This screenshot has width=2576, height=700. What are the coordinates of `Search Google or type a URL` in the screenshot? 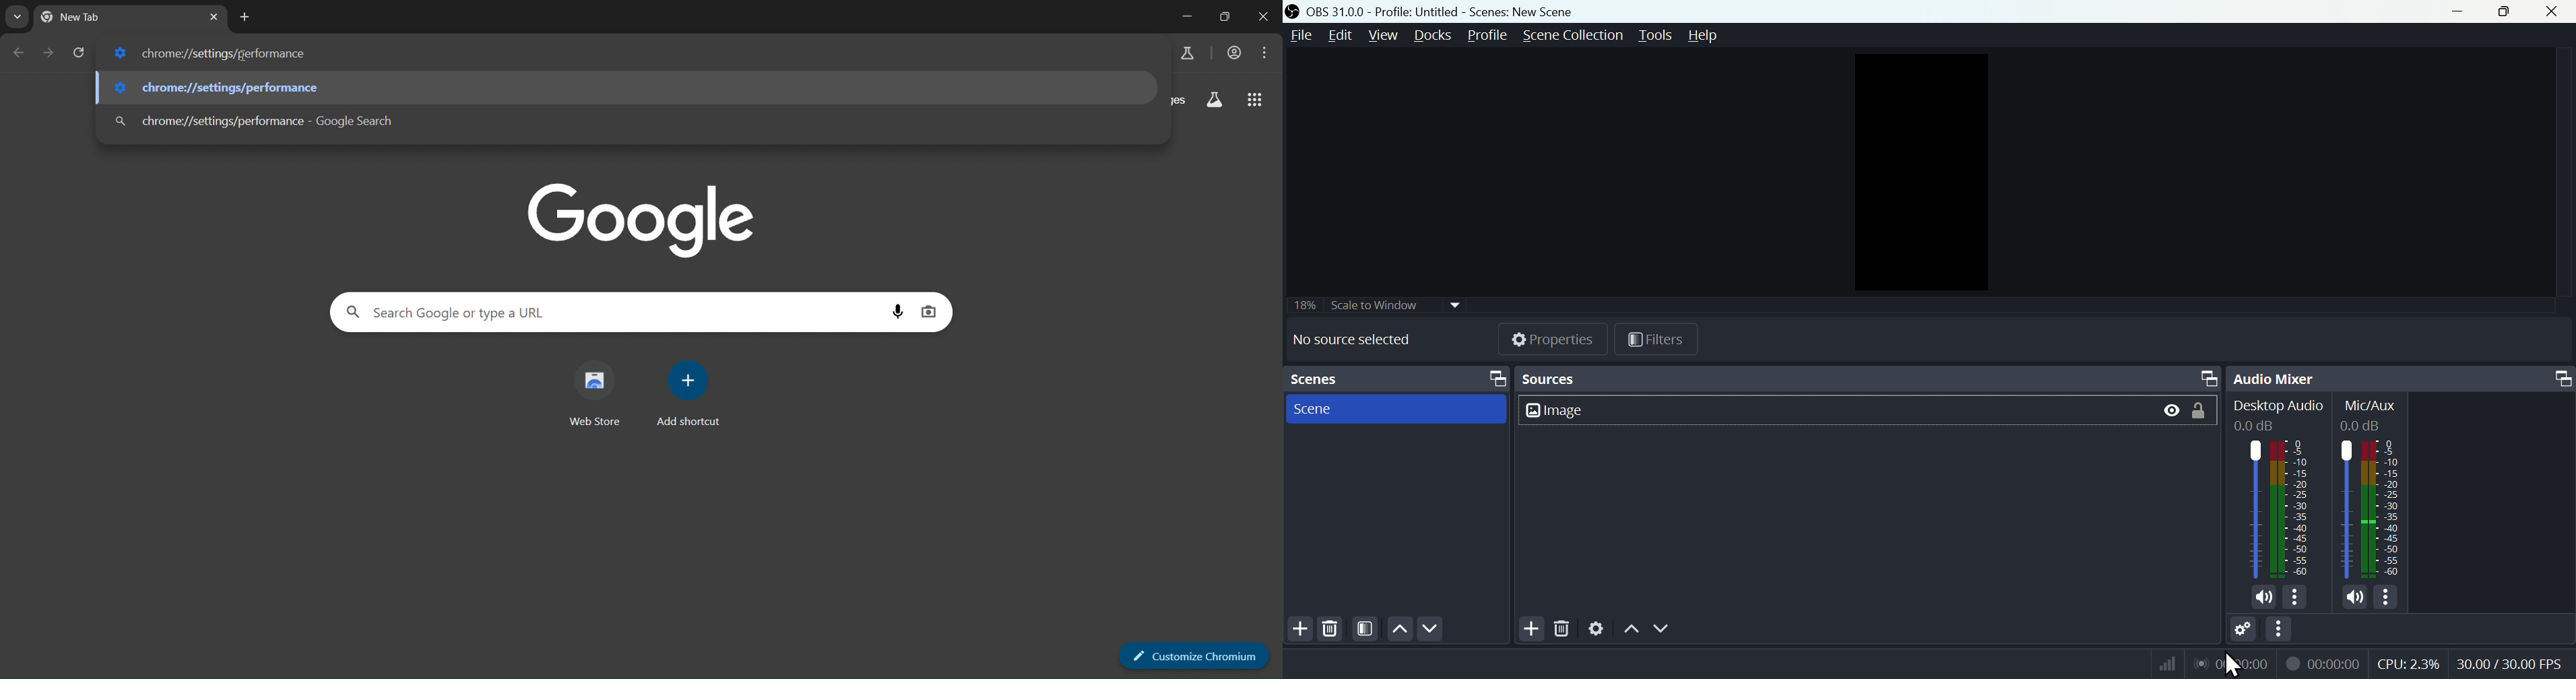 It's located at (608, 312).